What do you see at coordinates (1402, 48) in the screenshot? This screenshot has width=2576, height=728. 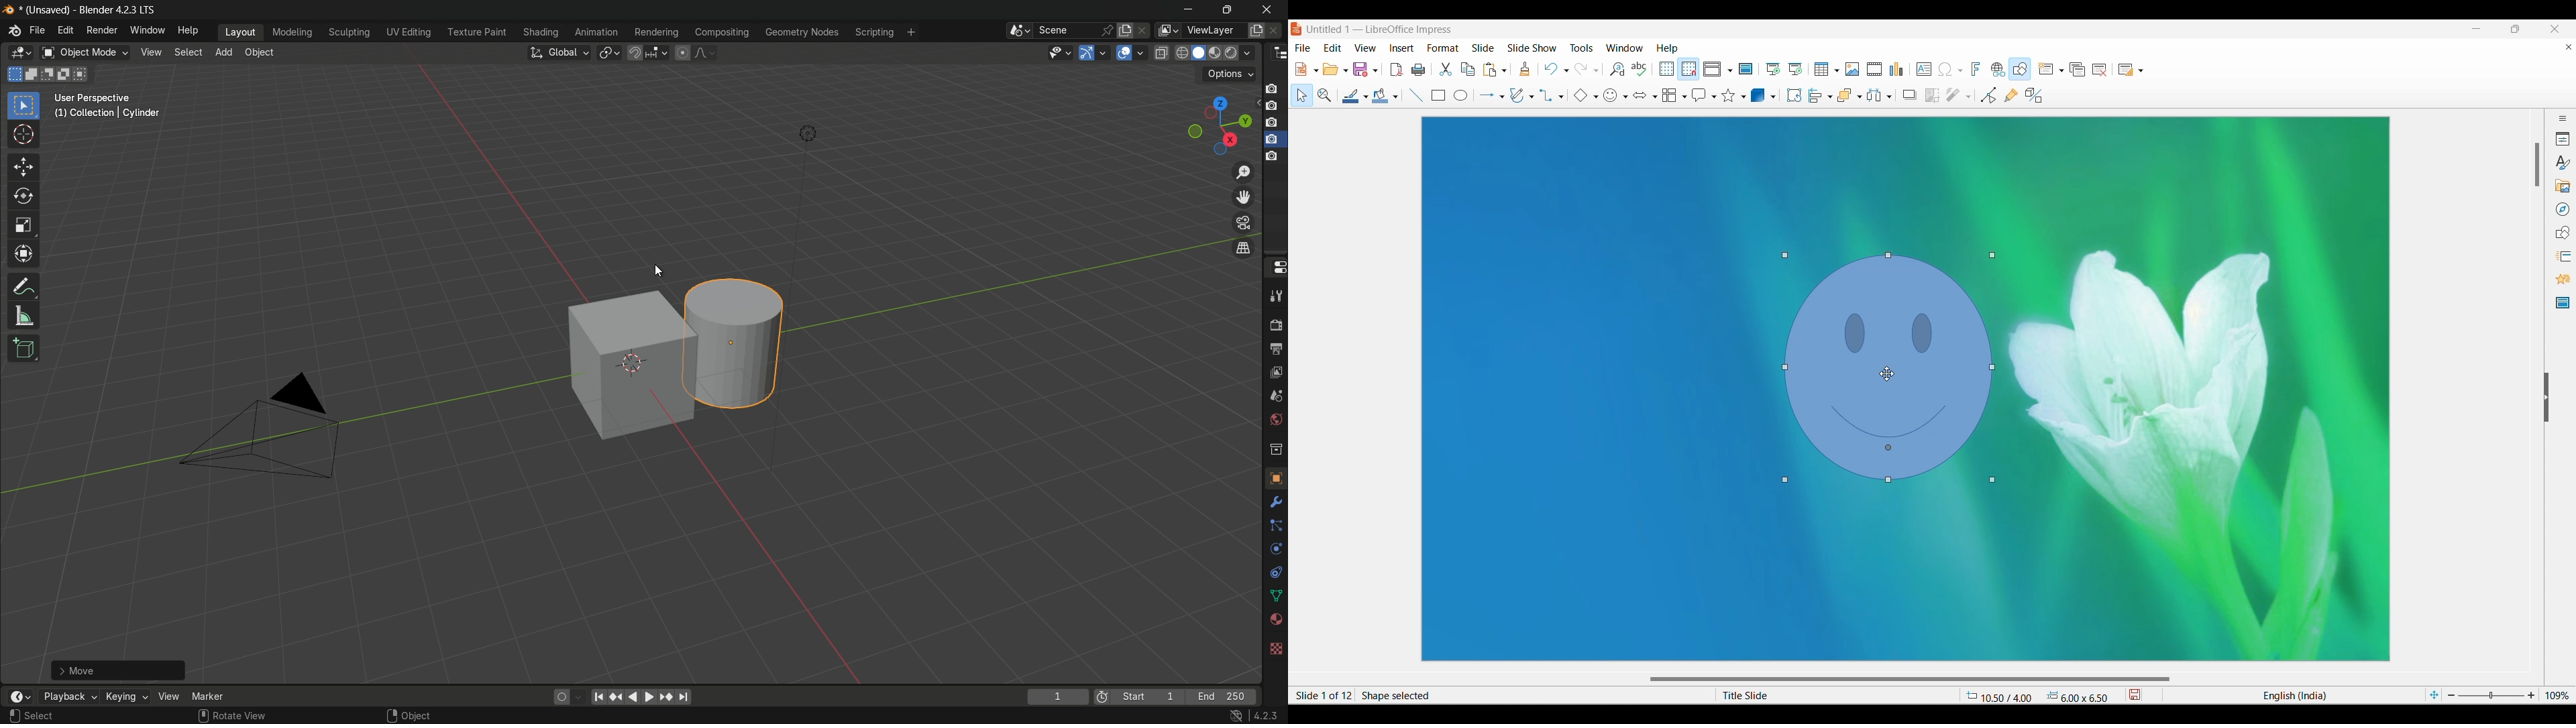 I see `Insert` at bounding box center [1402, 48].